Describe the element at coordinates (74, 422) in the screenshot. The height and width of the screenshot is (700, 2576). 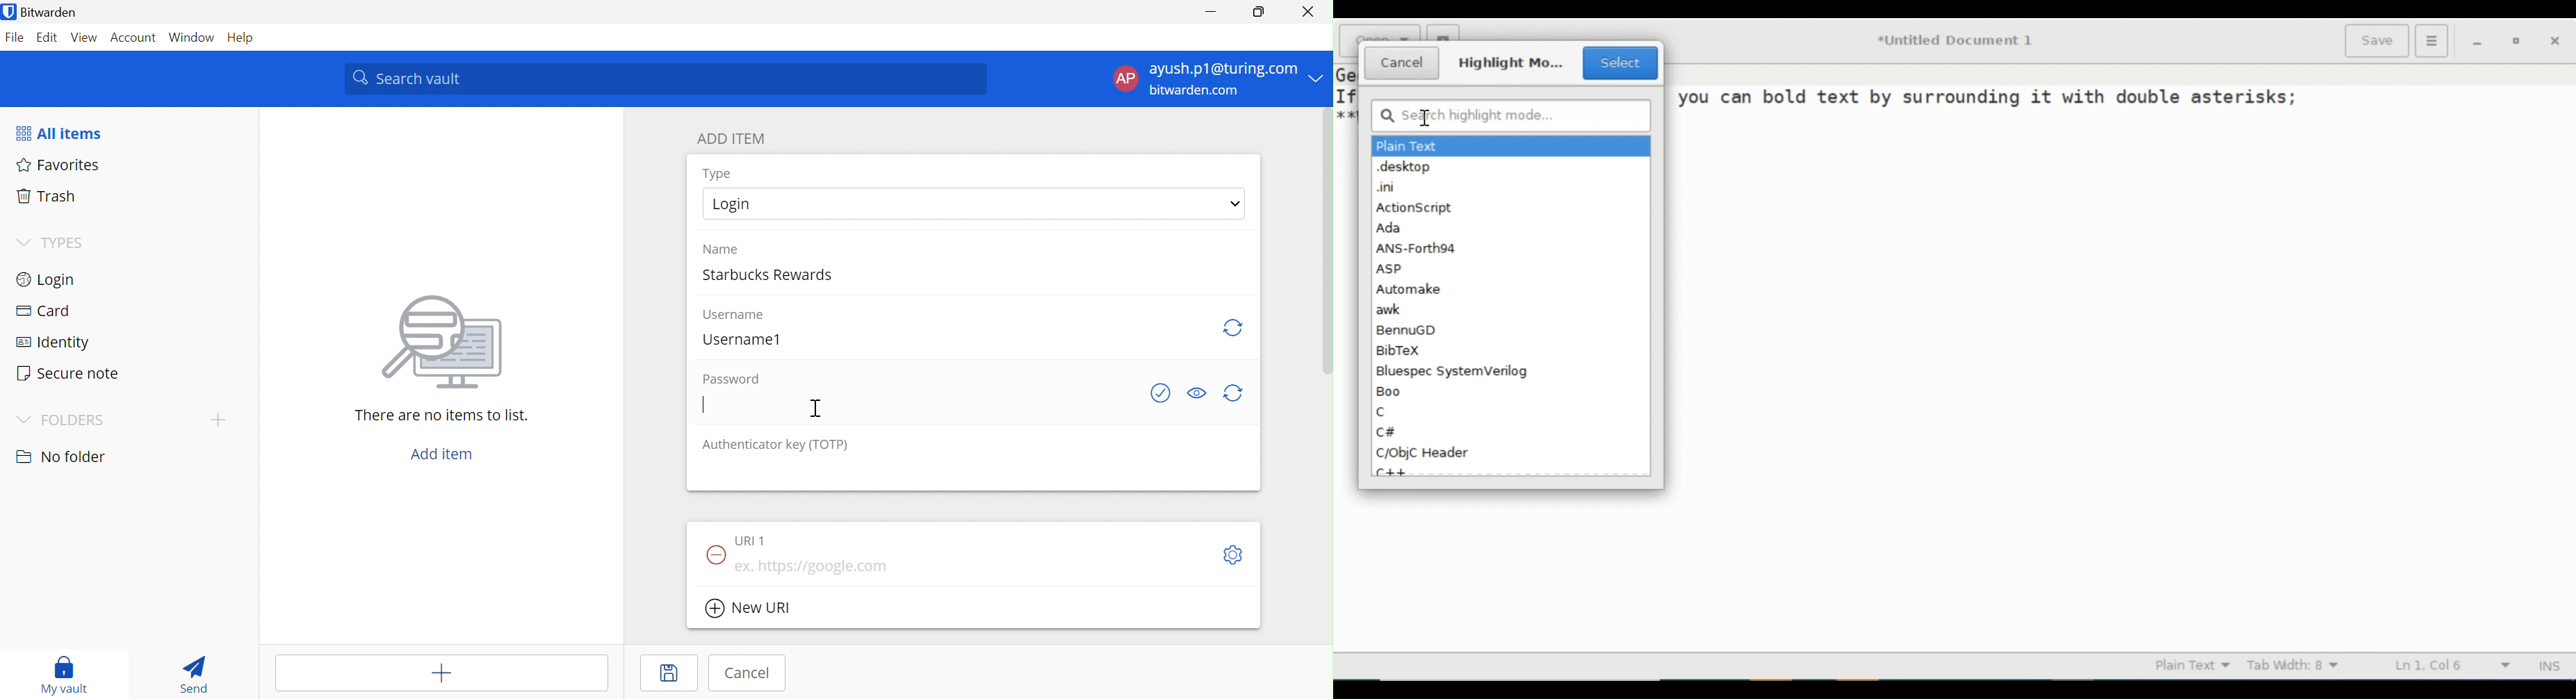
I see `FOLDERS` at that location.